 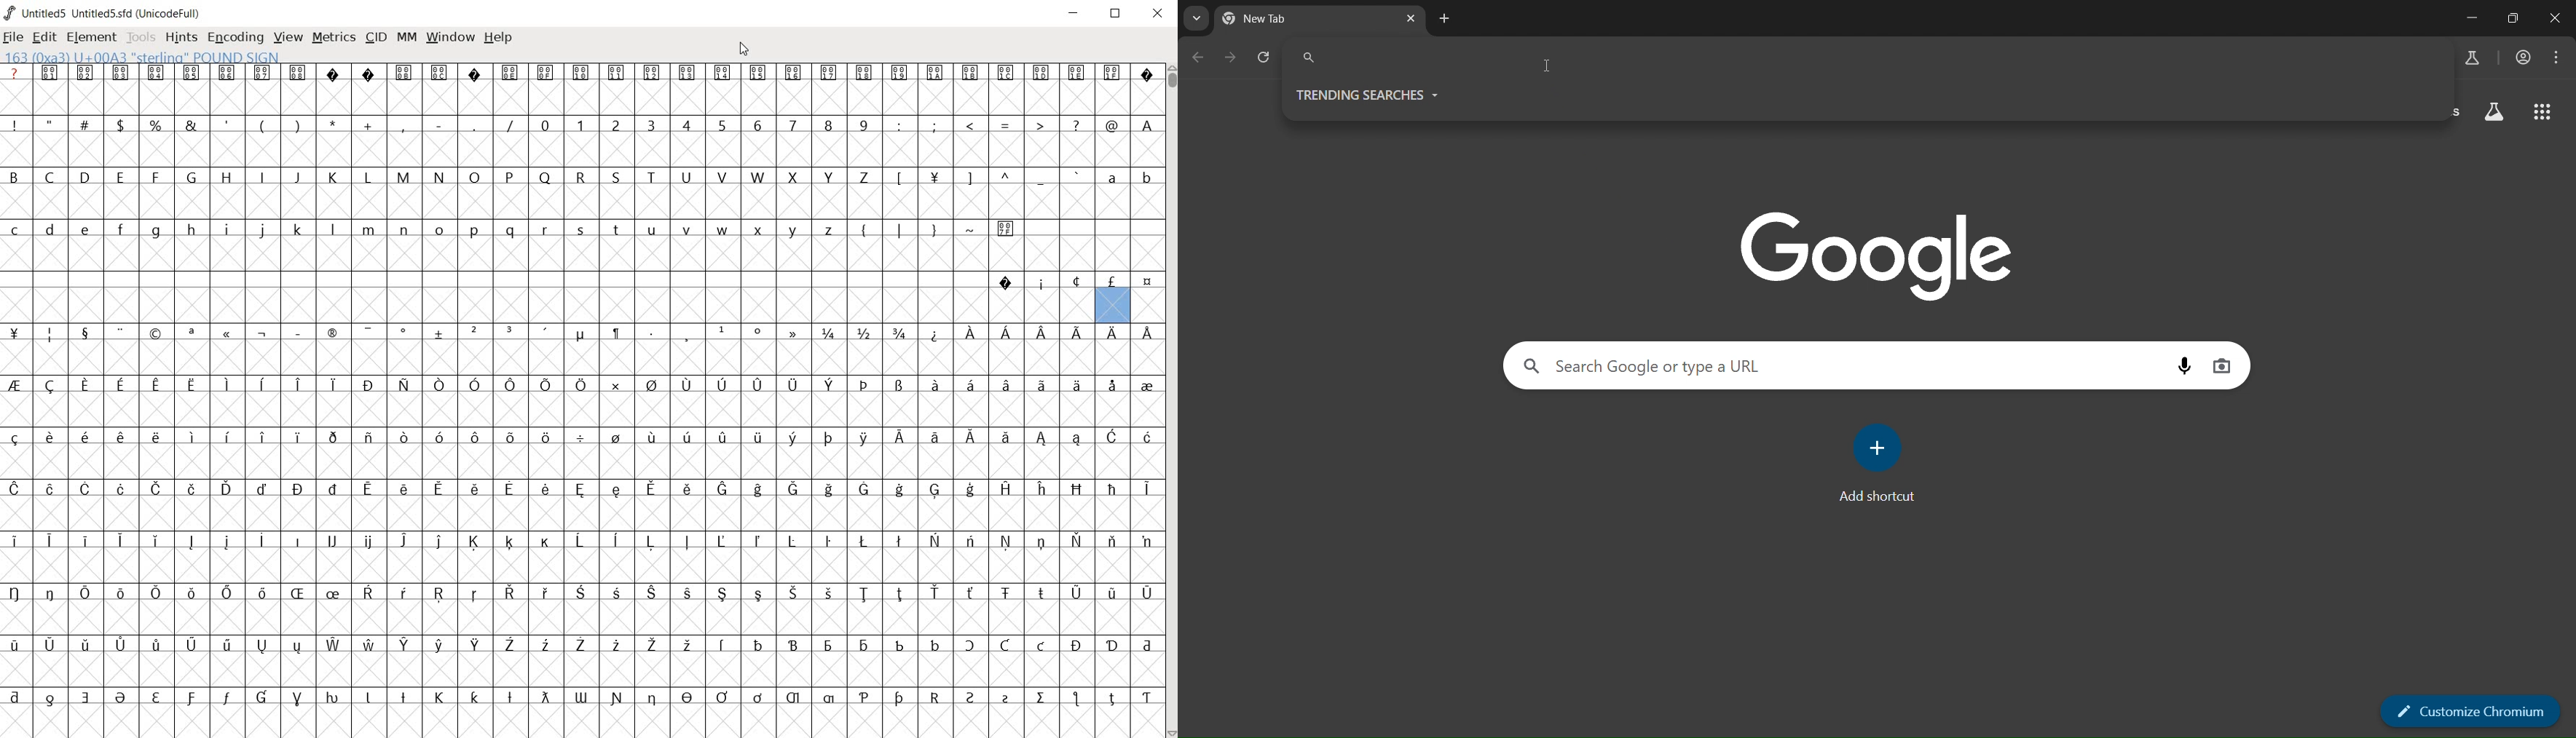 What do you see at coordinates (934, 126) in the screenshot?
I see `;` at bounding box center [934, 126].